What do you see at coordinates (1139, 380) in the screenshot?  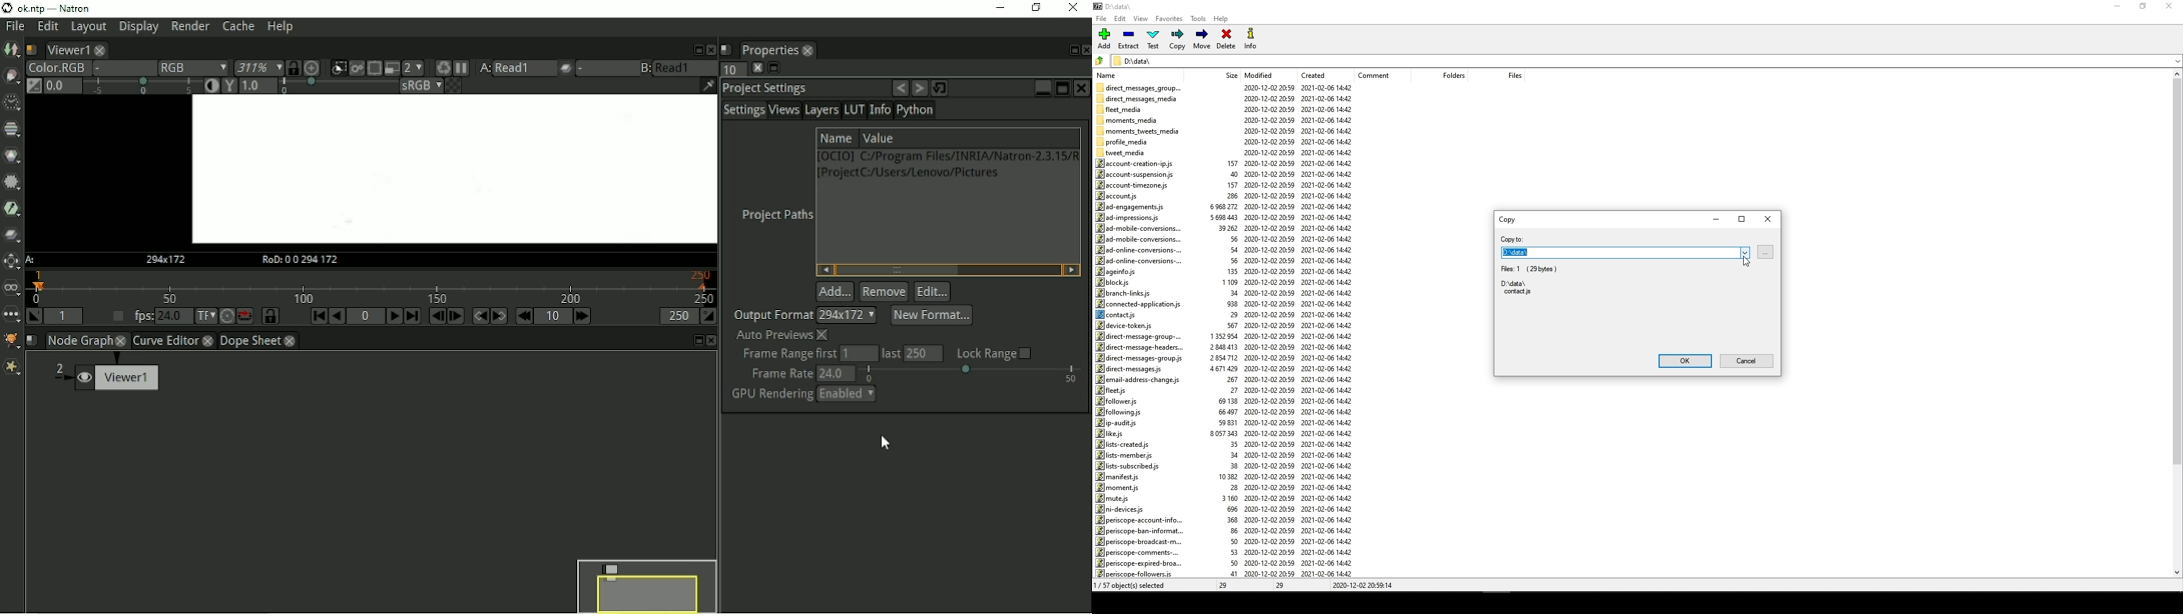 I see `email-address-change.js` at bounding box center [1139, 380].